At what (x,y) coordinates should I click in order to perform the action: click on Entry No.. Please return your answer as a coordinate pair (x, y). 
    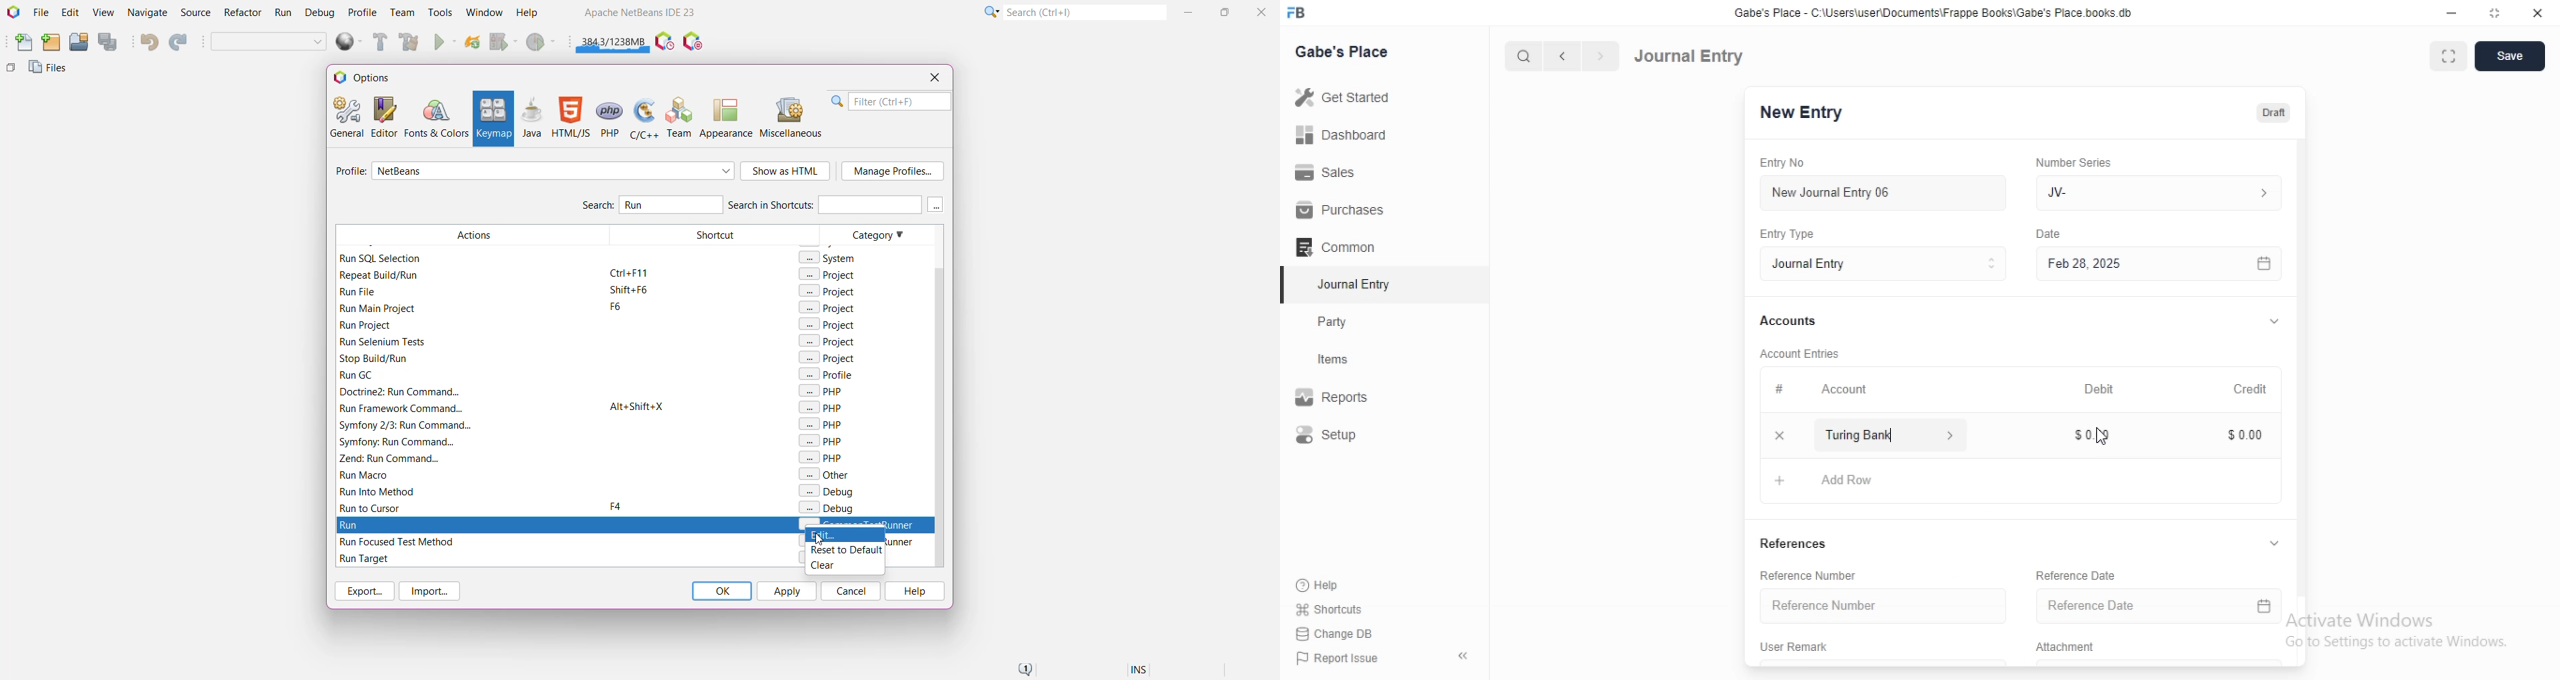
    Looking at the image, I should click on (1788, 163).